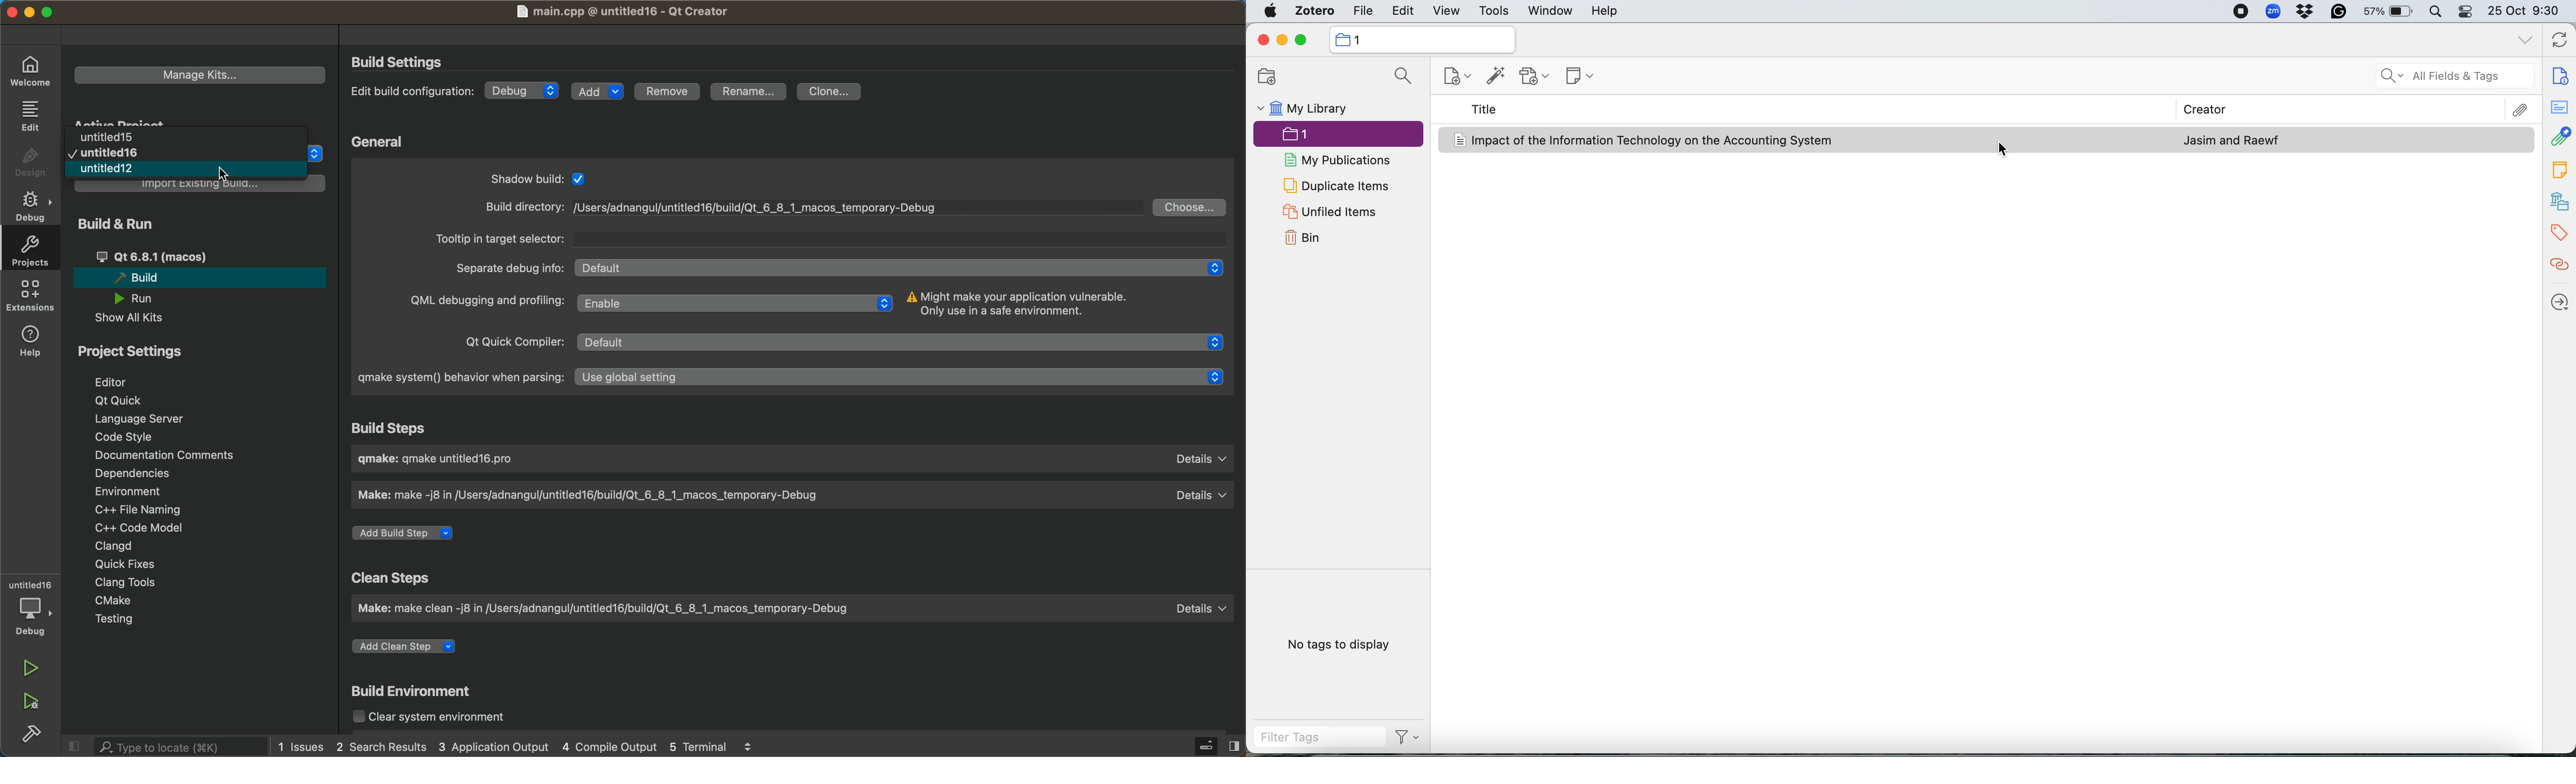 Image resolution: width=2576 pixels, height=784 pixels. Describe the element at coordinates (2522, 42) in the screenshot. I see `list all tabs` at that location.